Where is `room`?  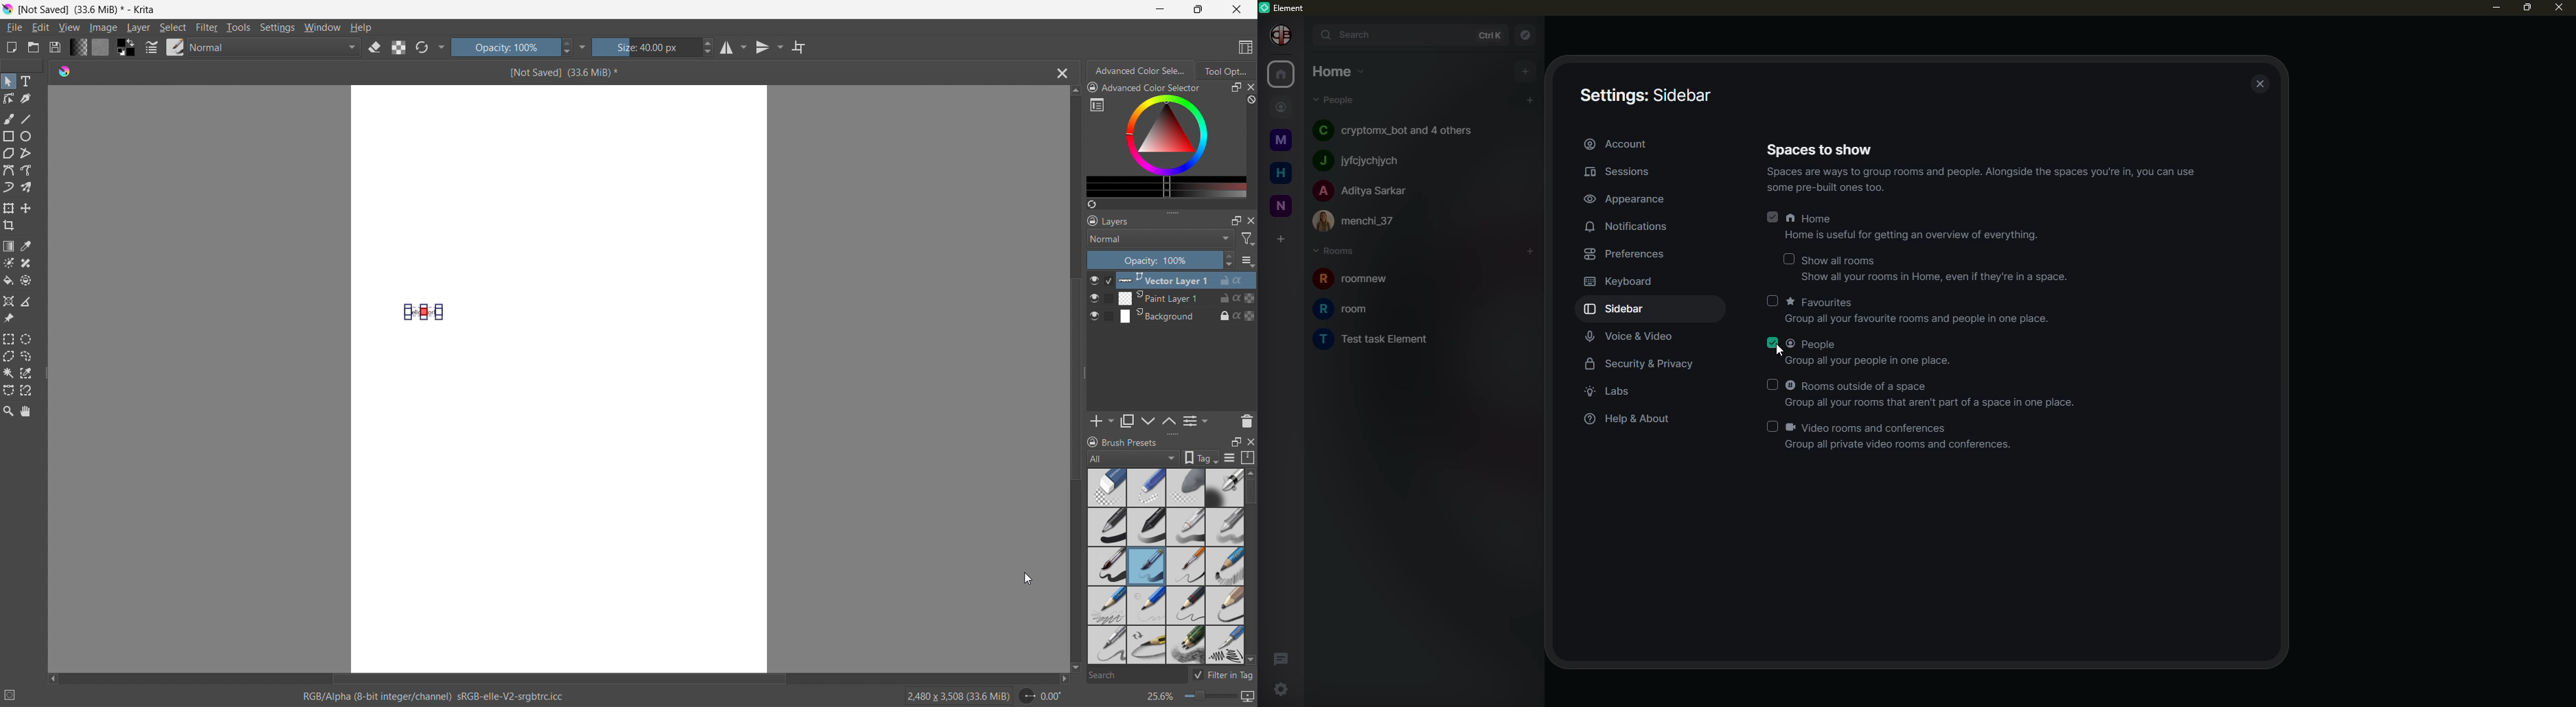 room is located at coordinates (1345, 309).